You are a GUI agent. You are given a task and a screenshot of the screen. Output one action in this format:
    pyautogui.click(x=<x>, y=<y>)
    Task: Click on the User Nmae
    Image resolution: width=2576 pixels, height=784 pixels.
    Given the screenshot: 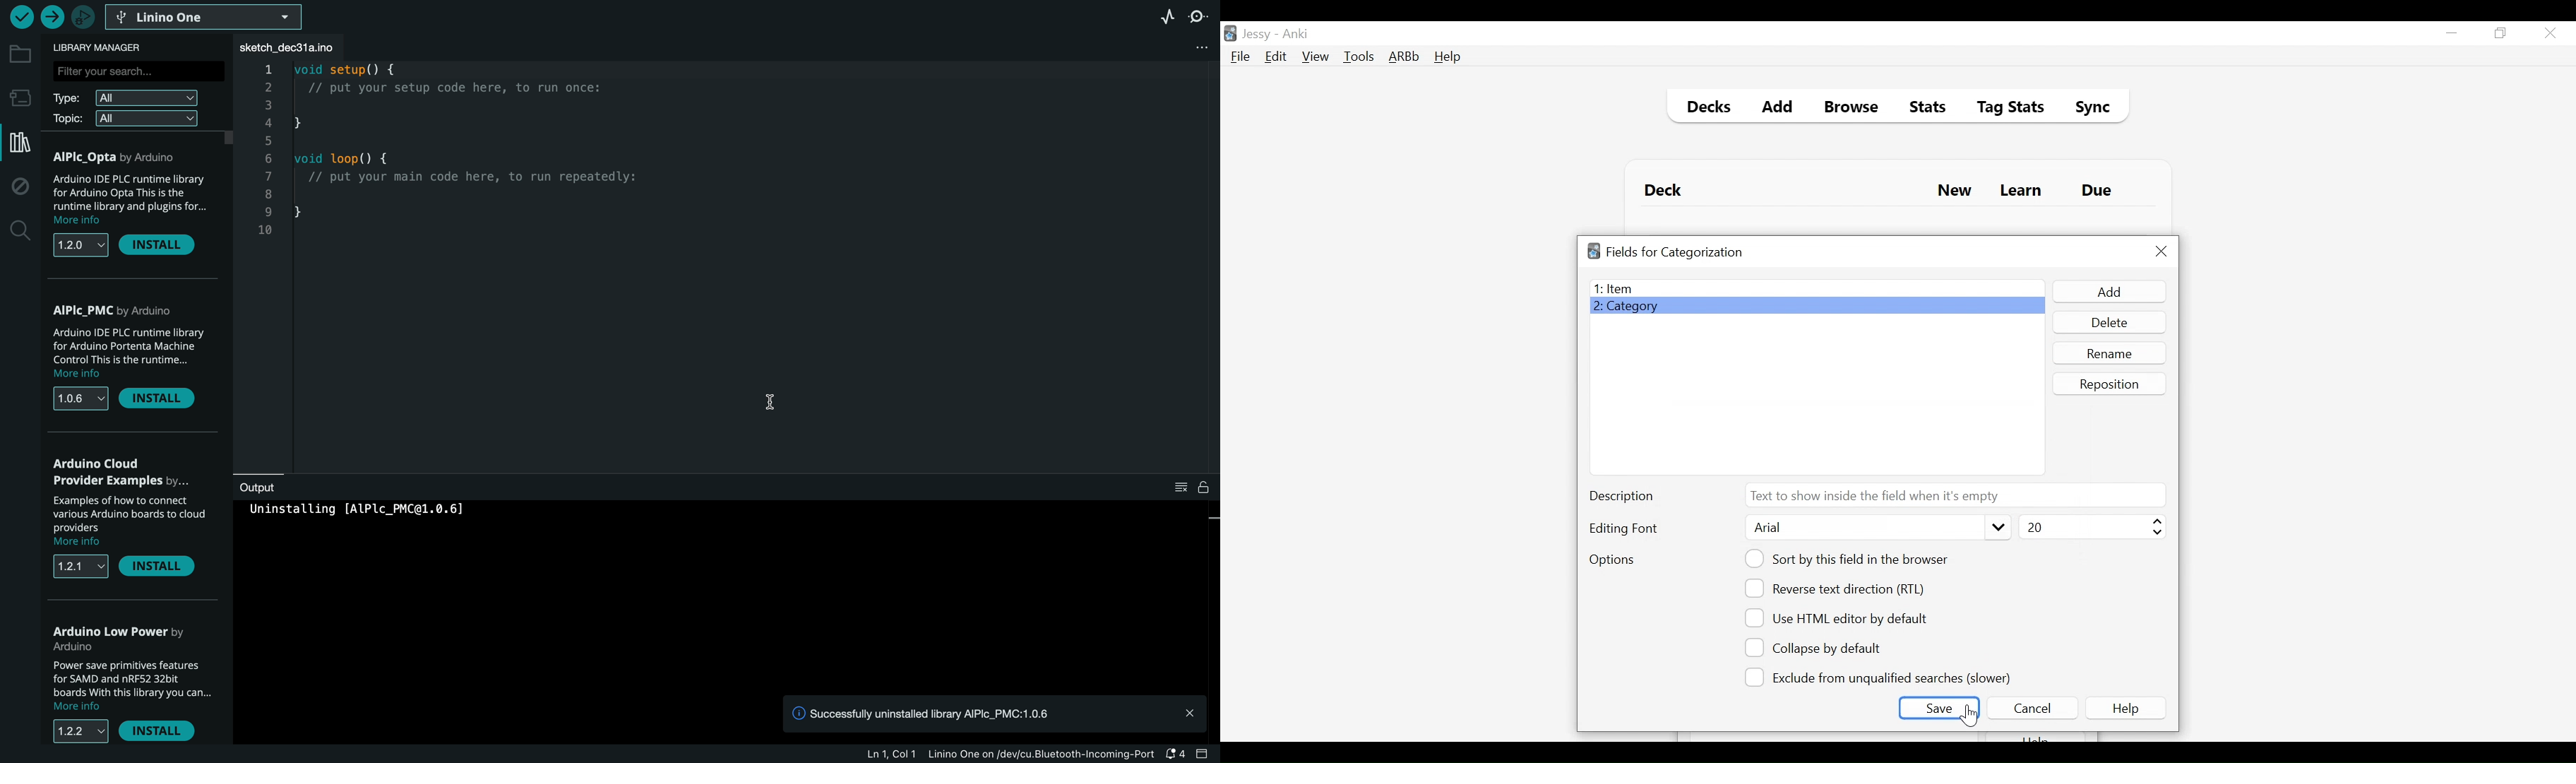 What is the action you would take?
    pyautogui.click(x=1259, y=35)
    